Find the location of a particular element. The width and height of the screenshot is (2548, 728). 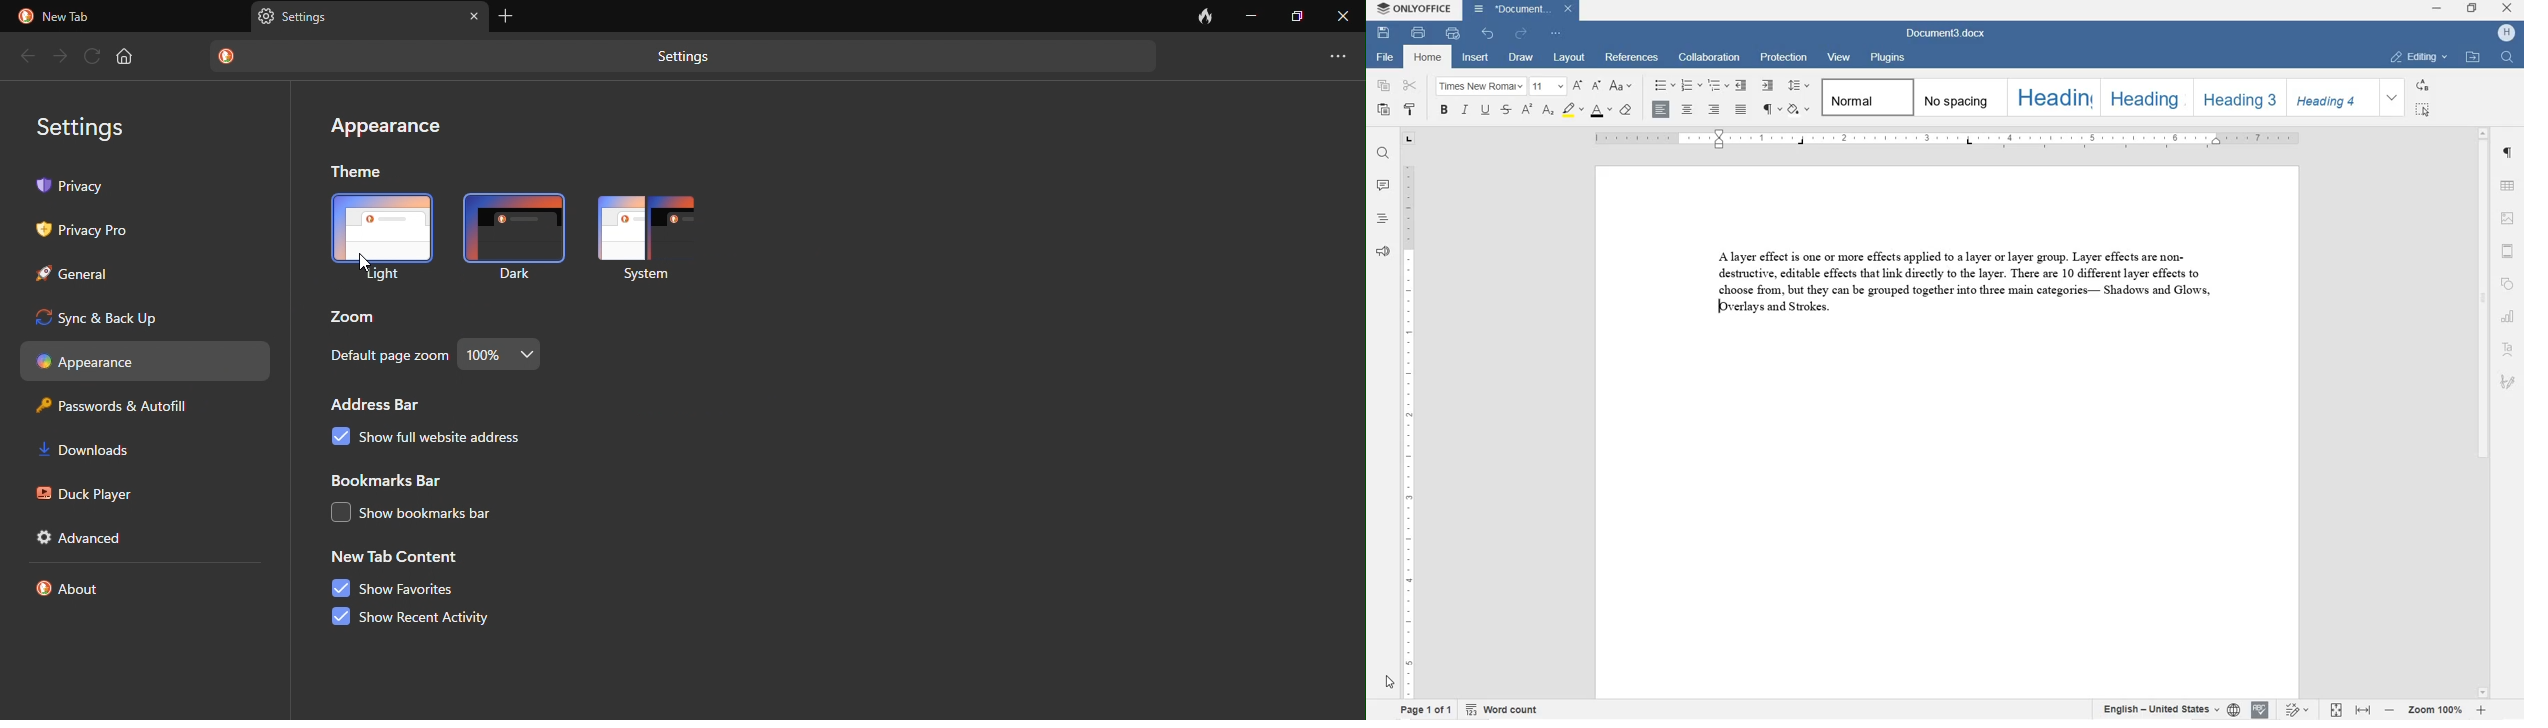

FIND is located at coordinates (2508, 59).